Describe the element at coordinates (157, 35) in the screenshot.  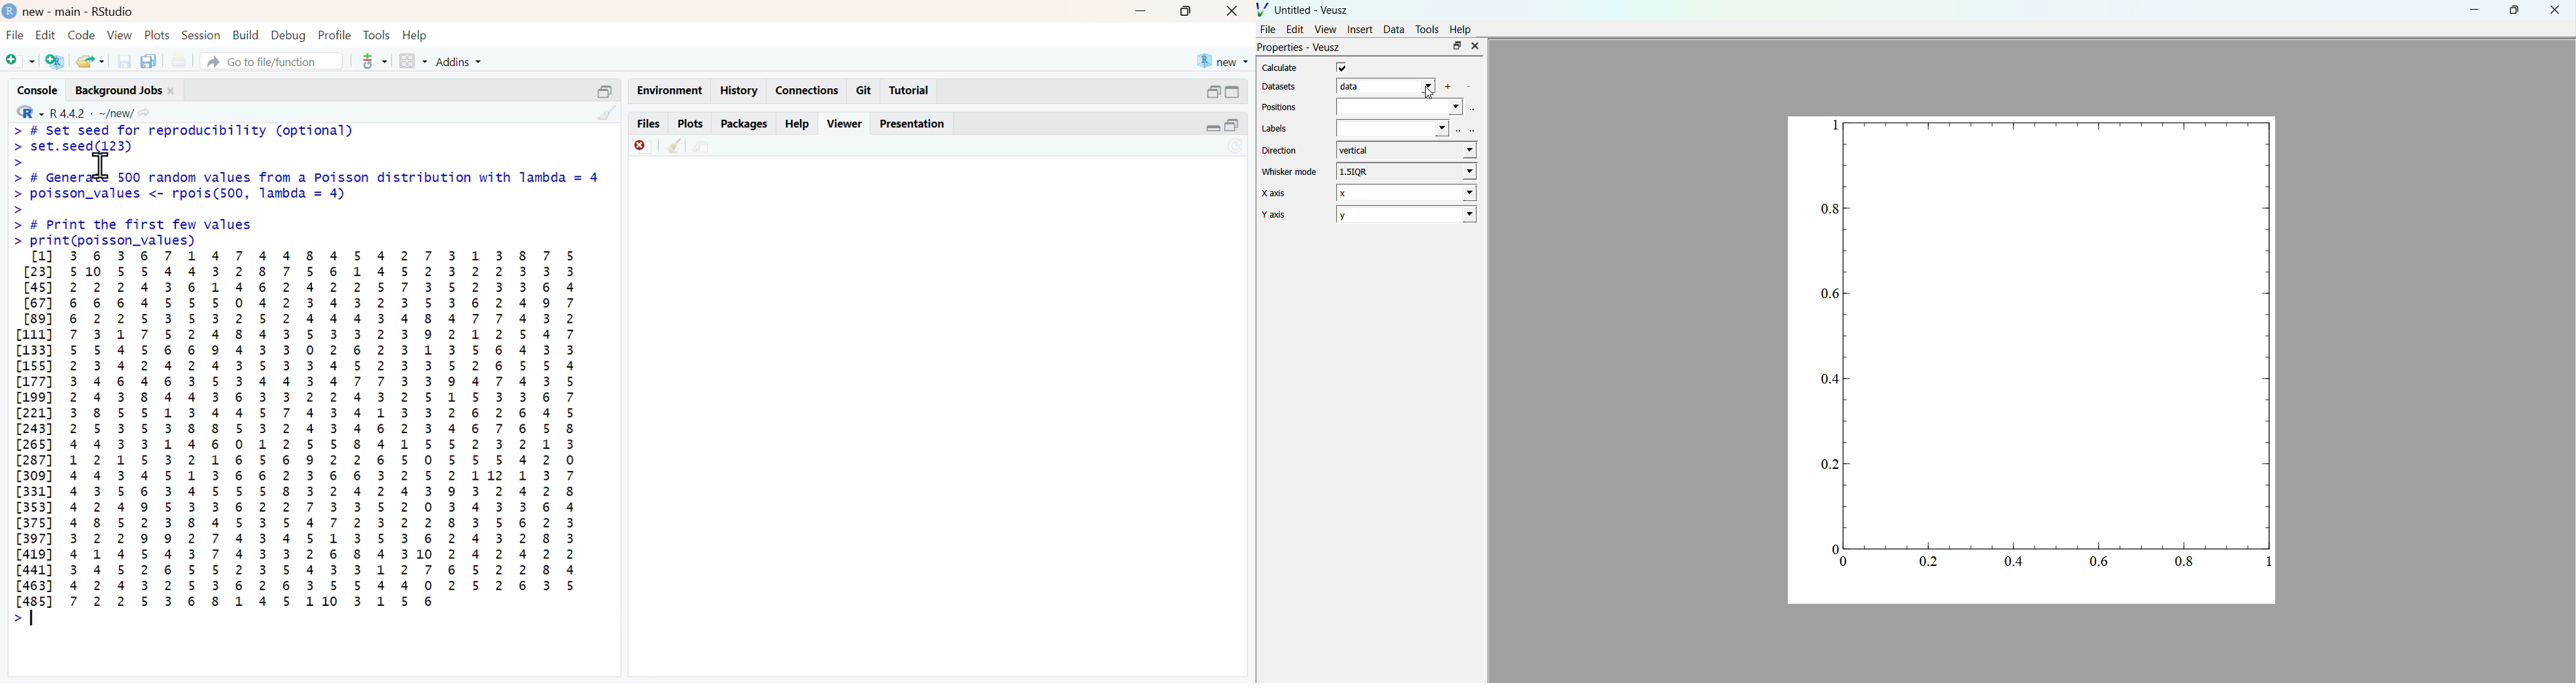
I see `plots` at that location.